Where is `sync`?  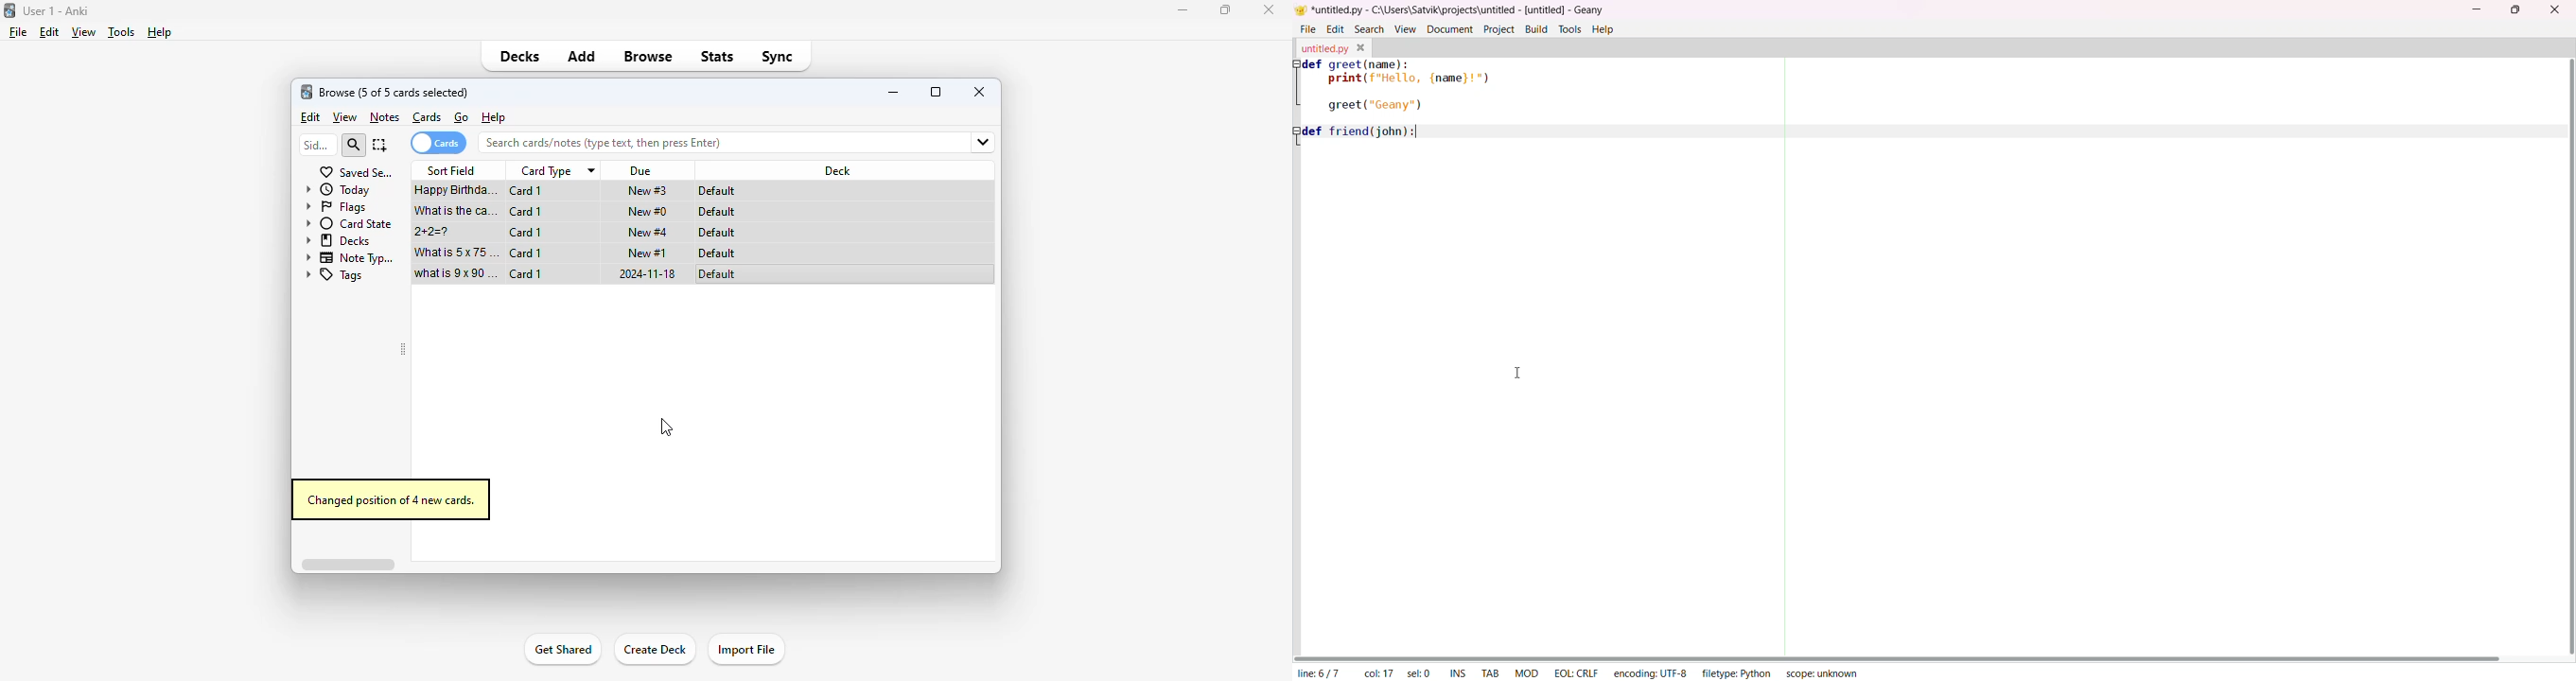
sync is located at coordinates (779, 57).